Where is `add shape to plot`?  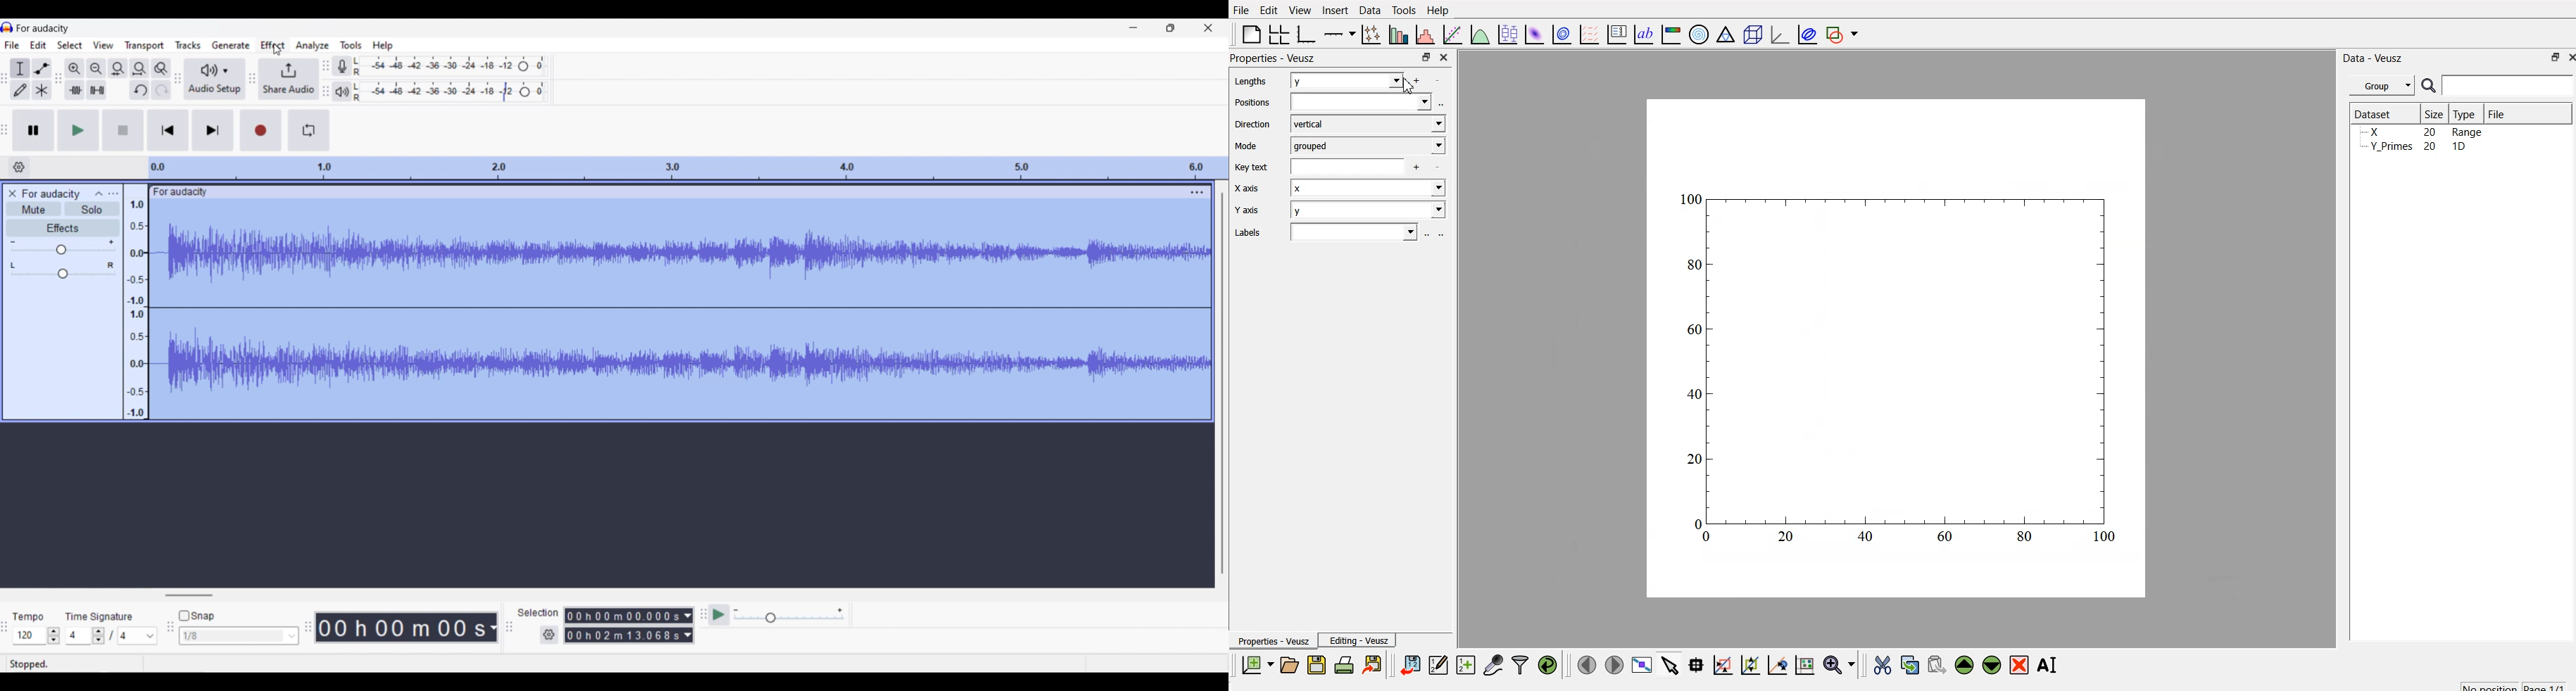
add shape to plot is located at coordinates (1846, 32).